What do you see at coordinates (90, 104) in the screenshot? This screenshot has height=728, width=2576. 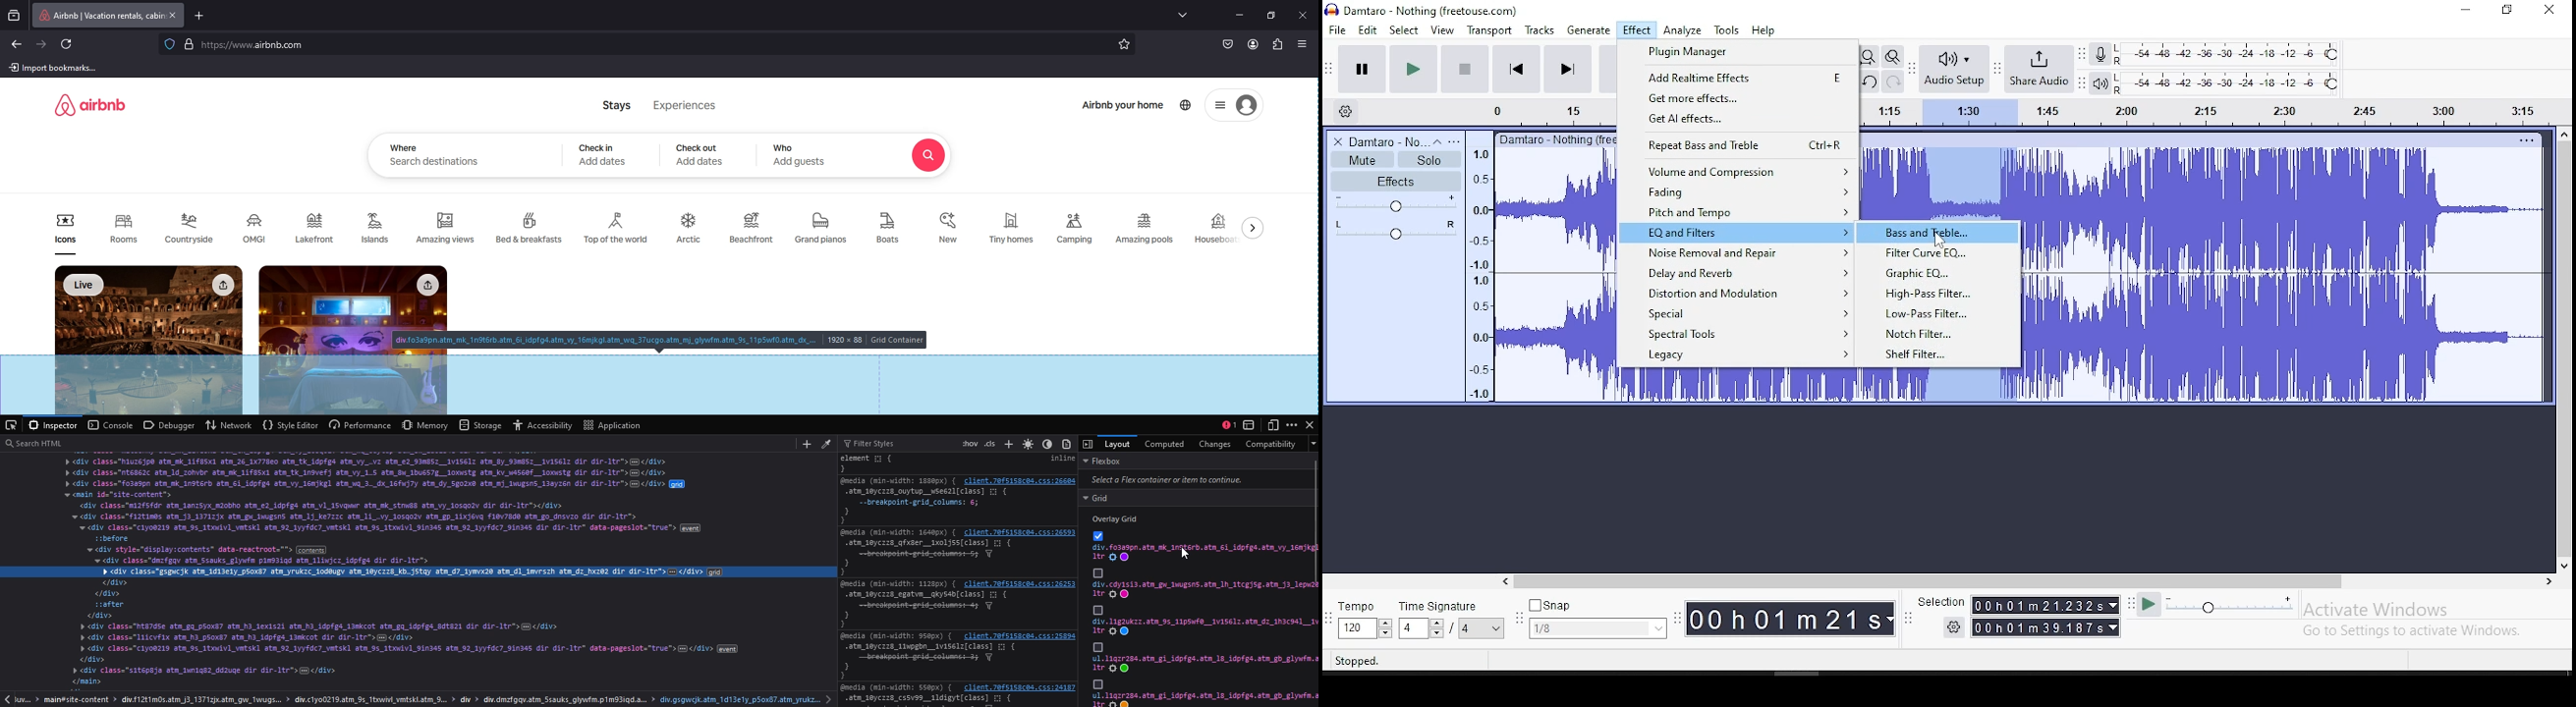 I see `logo` at bounding box center [90, 104].